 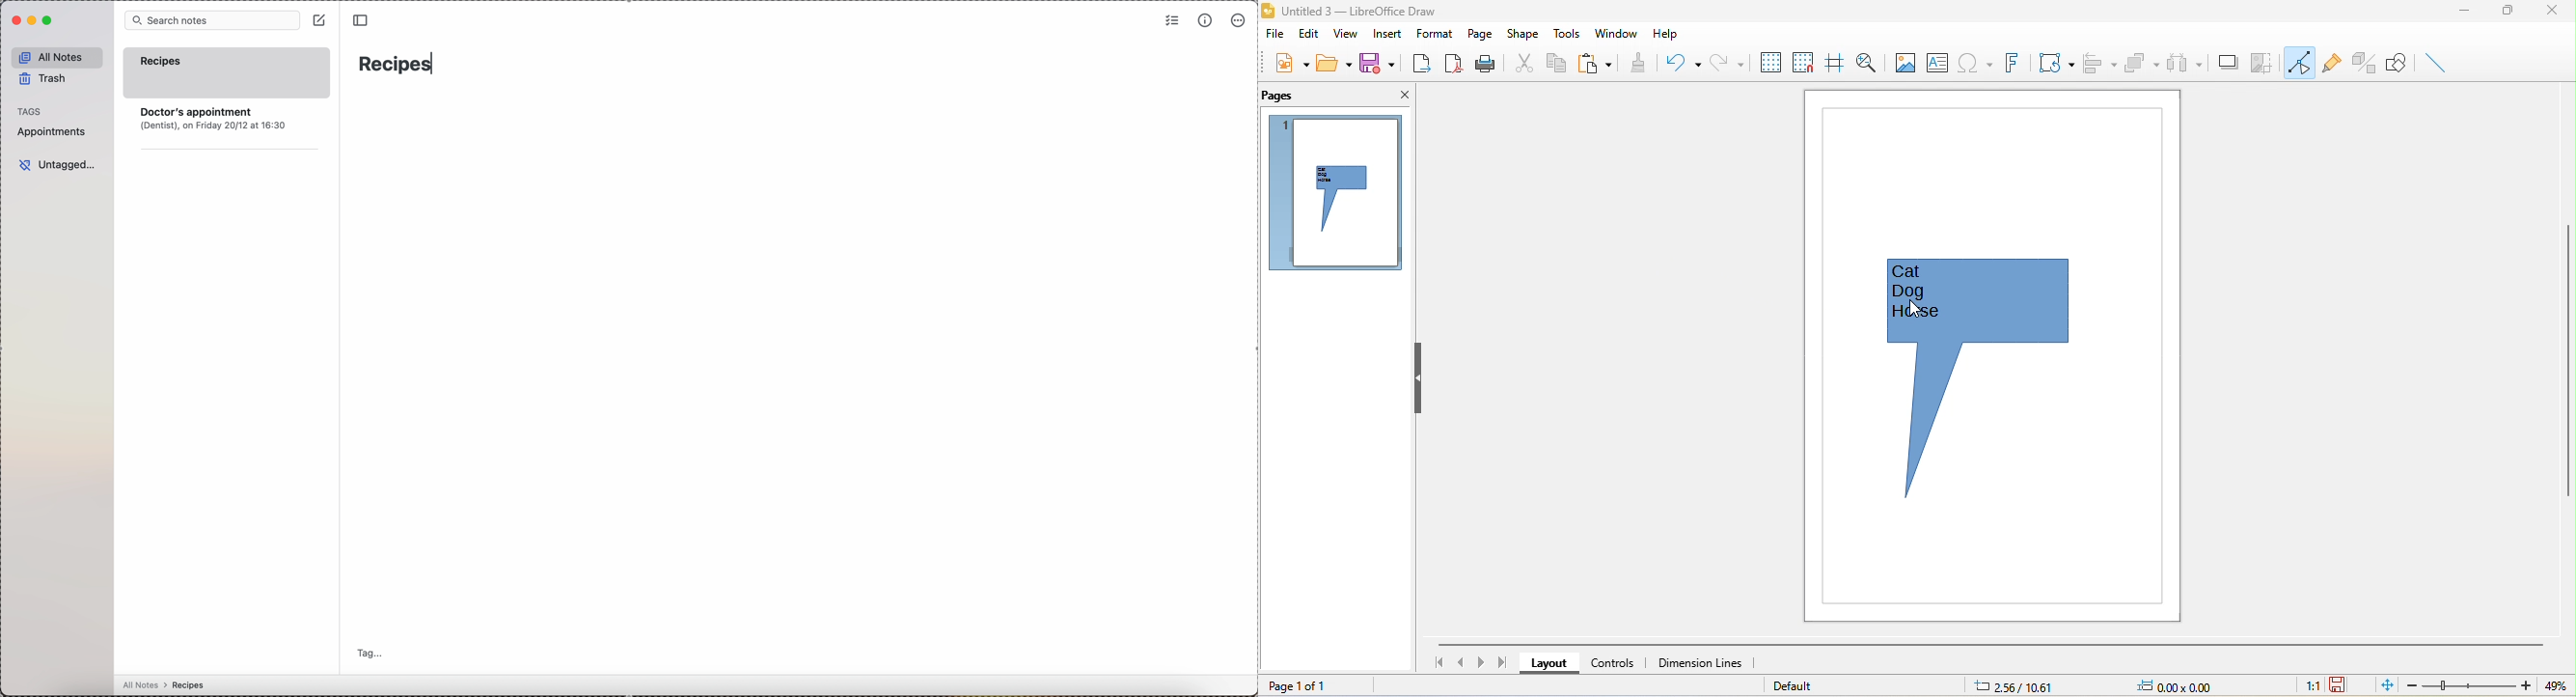 I want to click on cat, so click(x=1924, y=273).